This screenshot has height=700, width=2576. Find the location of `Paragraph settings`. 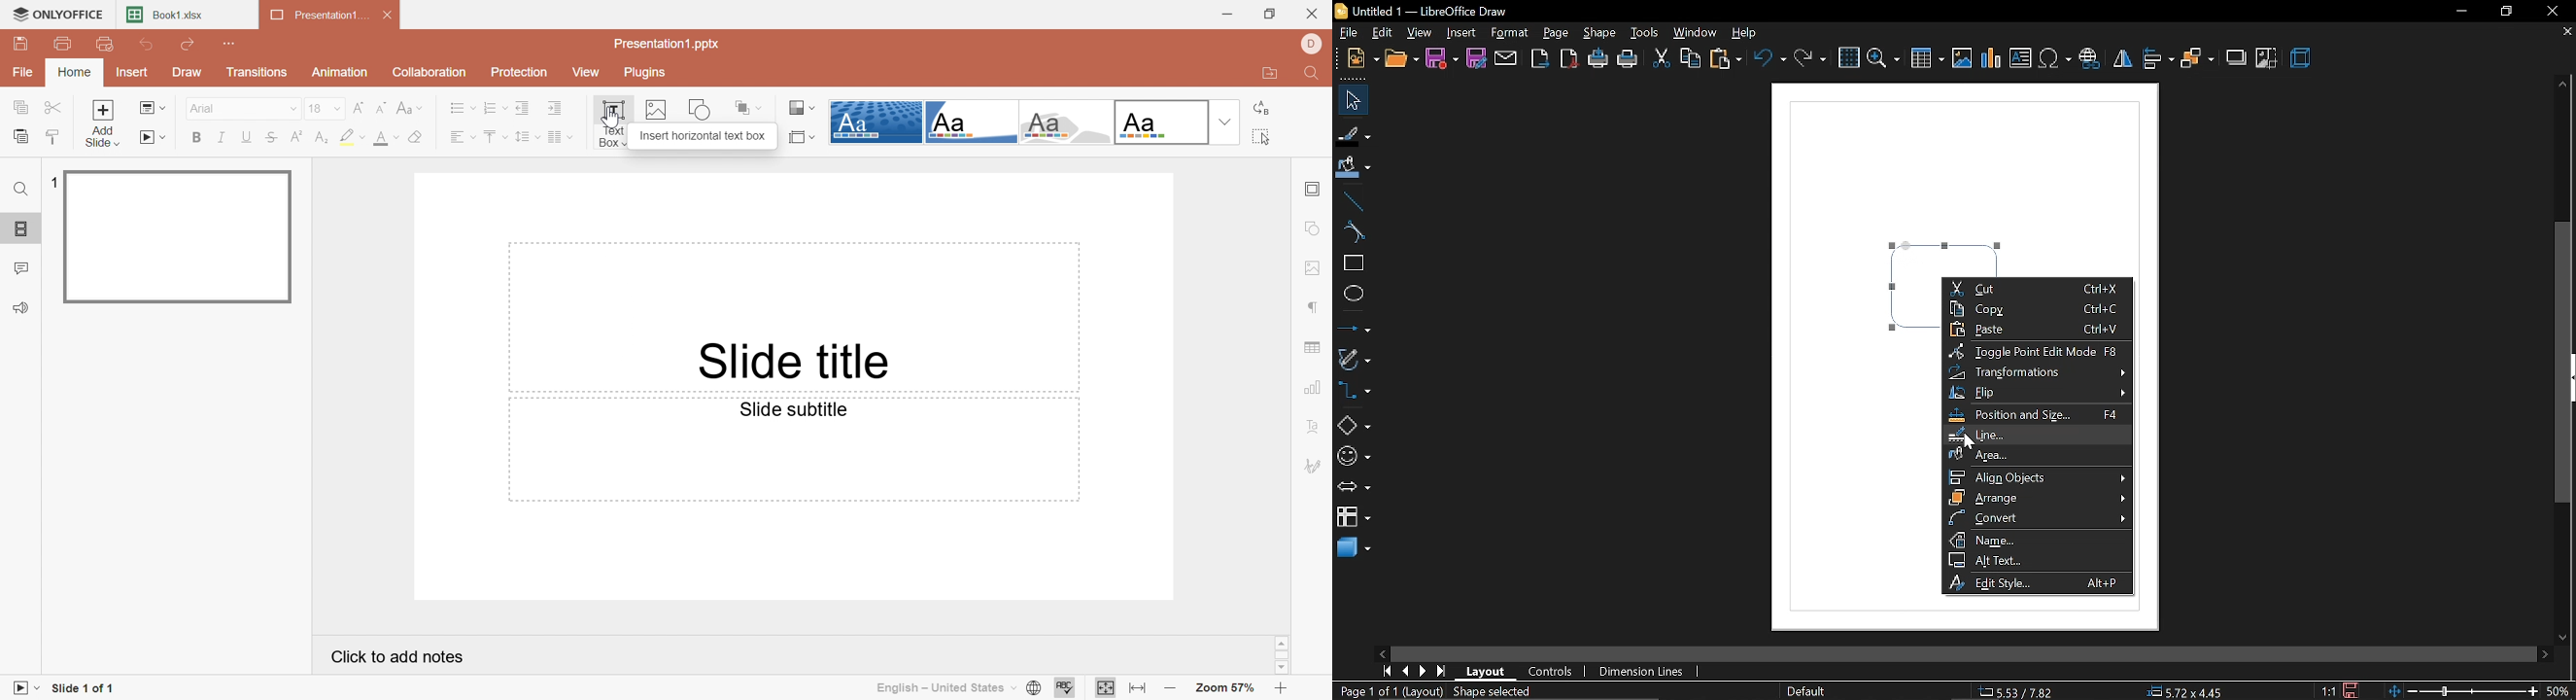

Paragraph settings is located at coordinates (1316, 307).